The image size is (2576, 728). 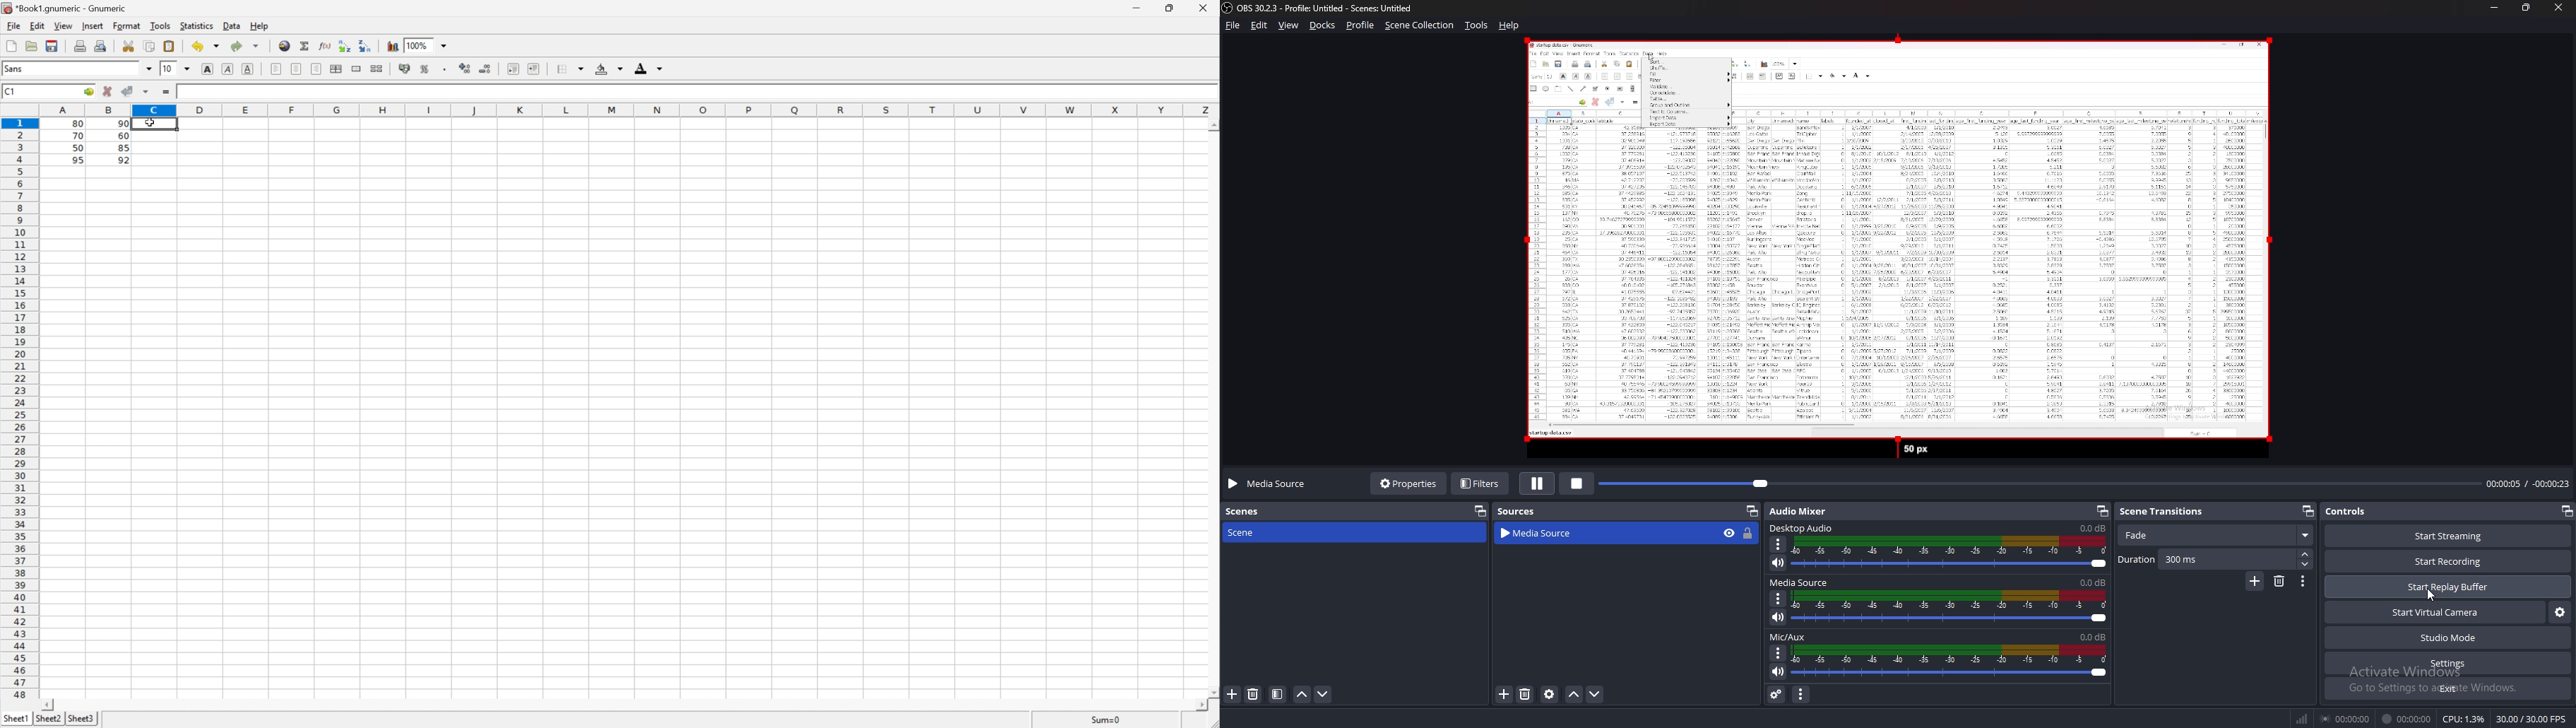 What do you see at coordinates (305, 45) in the screenshot?
I see `Sum into the current cell` at bounding box center [305, 45].